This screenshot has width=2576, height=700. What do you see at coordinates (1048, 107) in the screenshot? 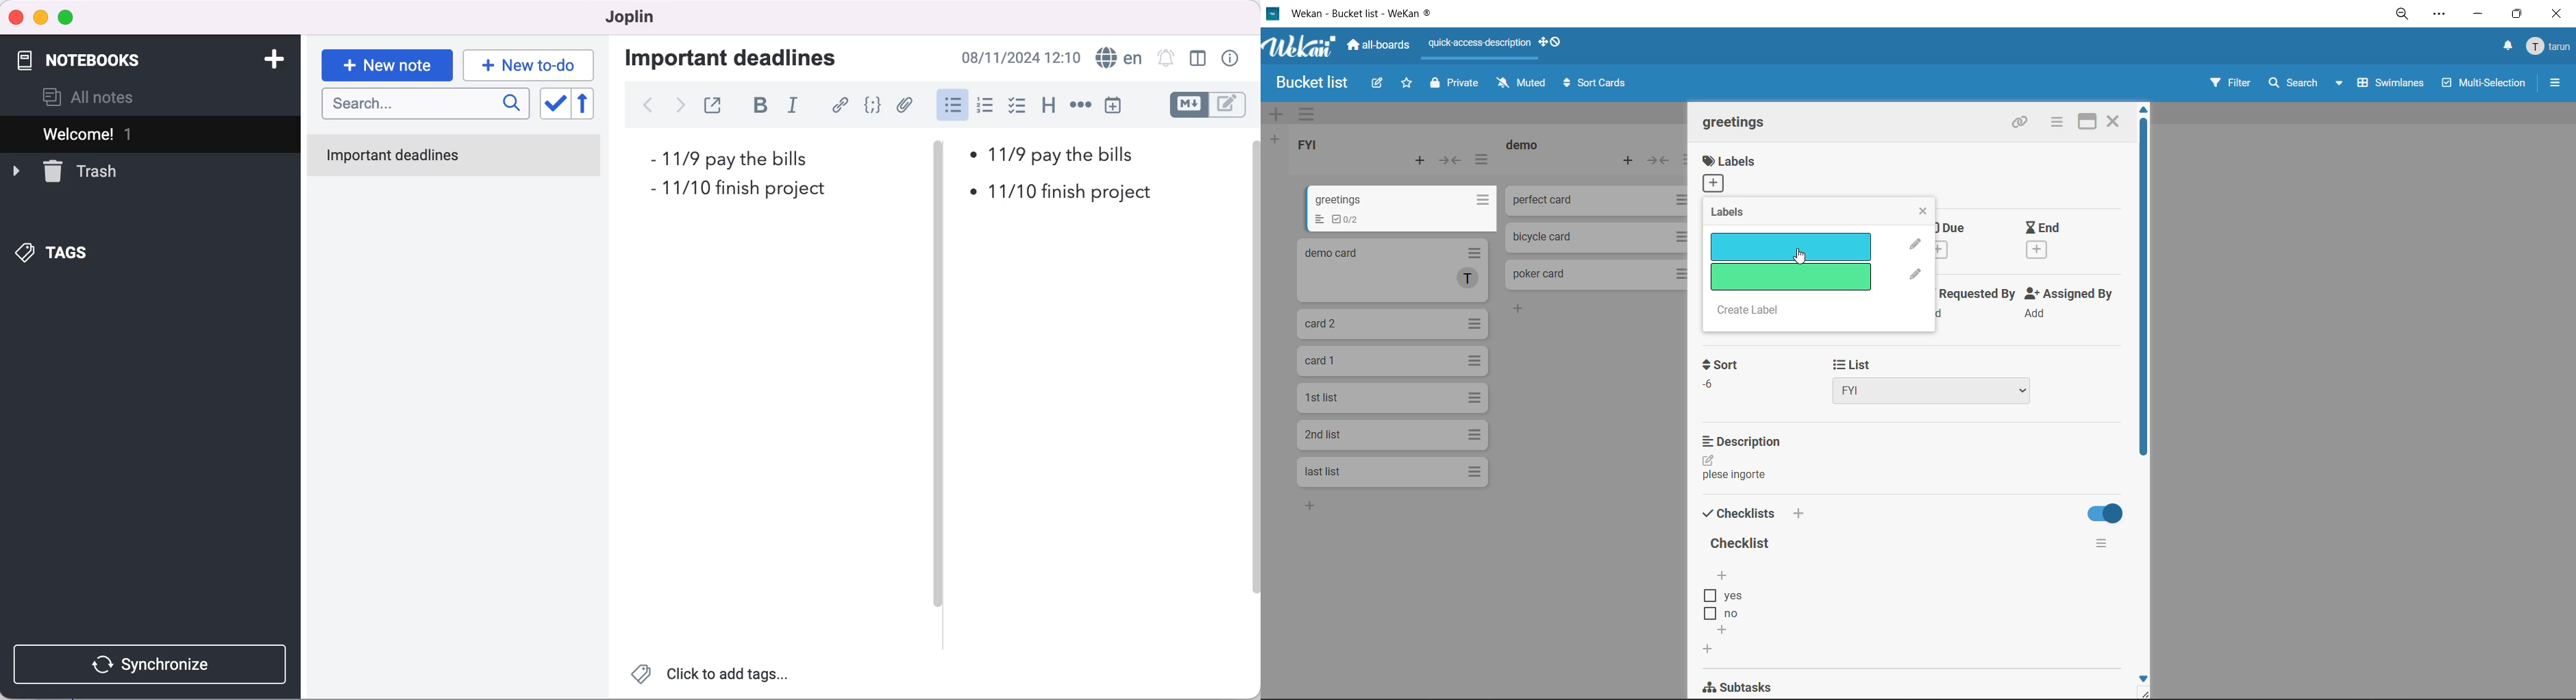
I see `heading` at bounding box center [1048, 107].